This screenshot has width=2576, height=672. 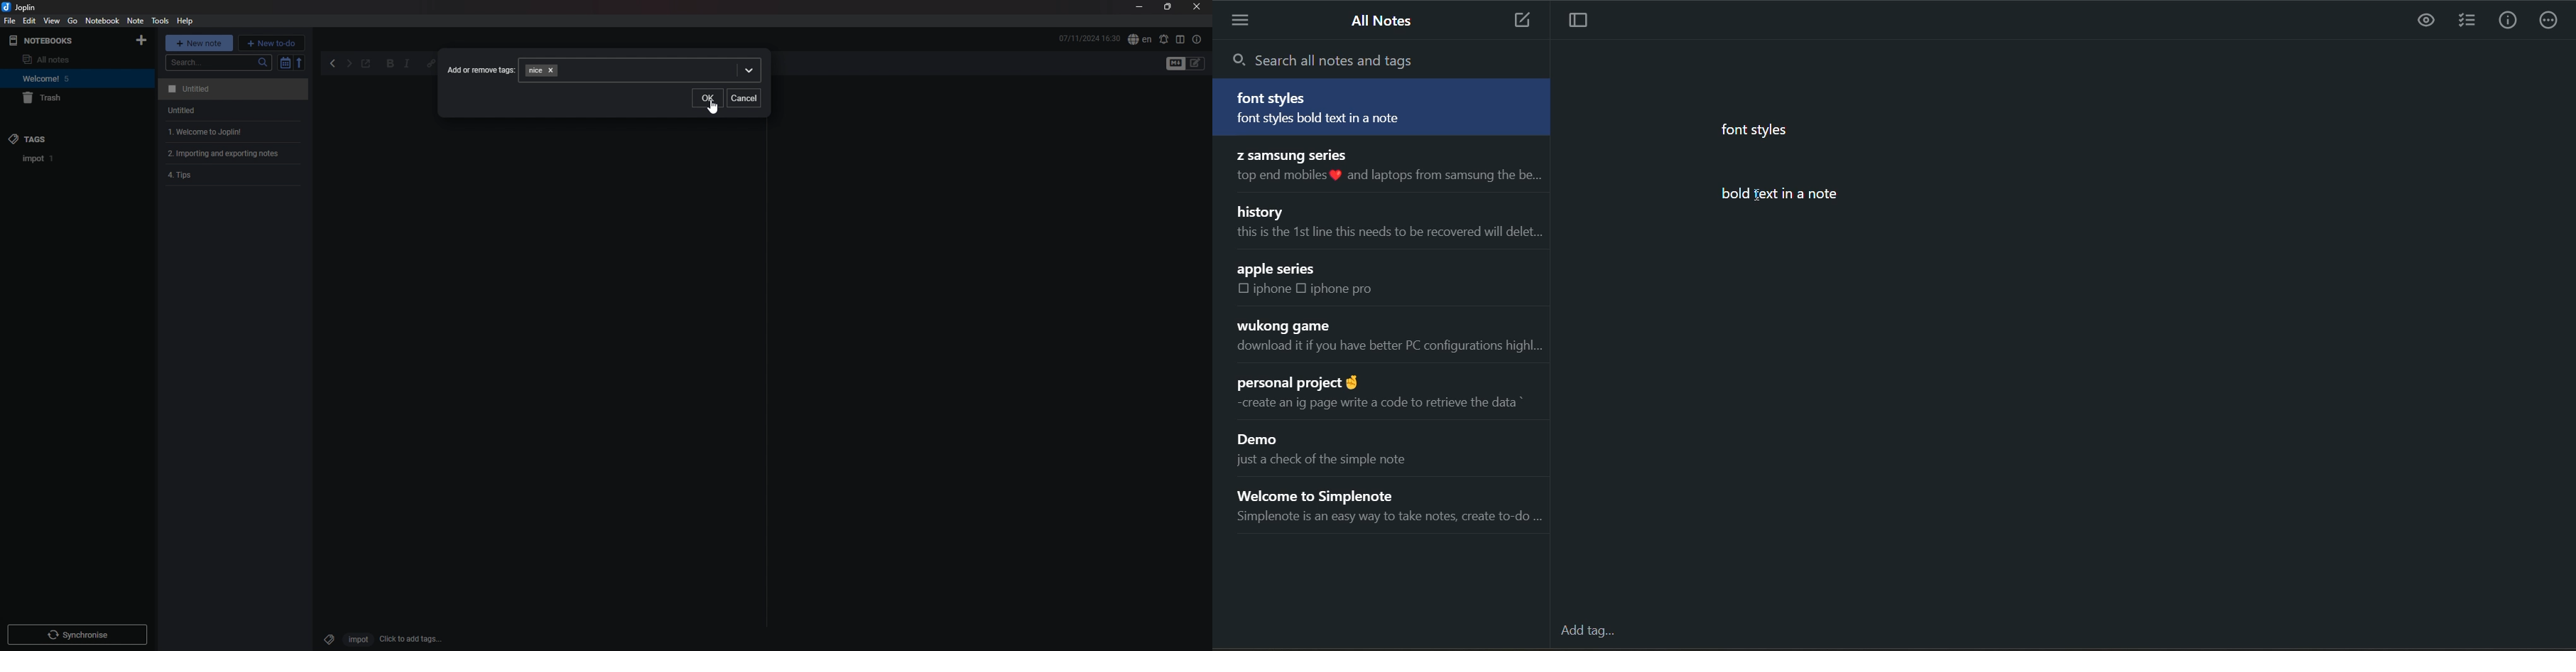 What do you see at coordinates (231, 89) in the screenshot?
I see `Untitled` at bounding box center [231, 89].